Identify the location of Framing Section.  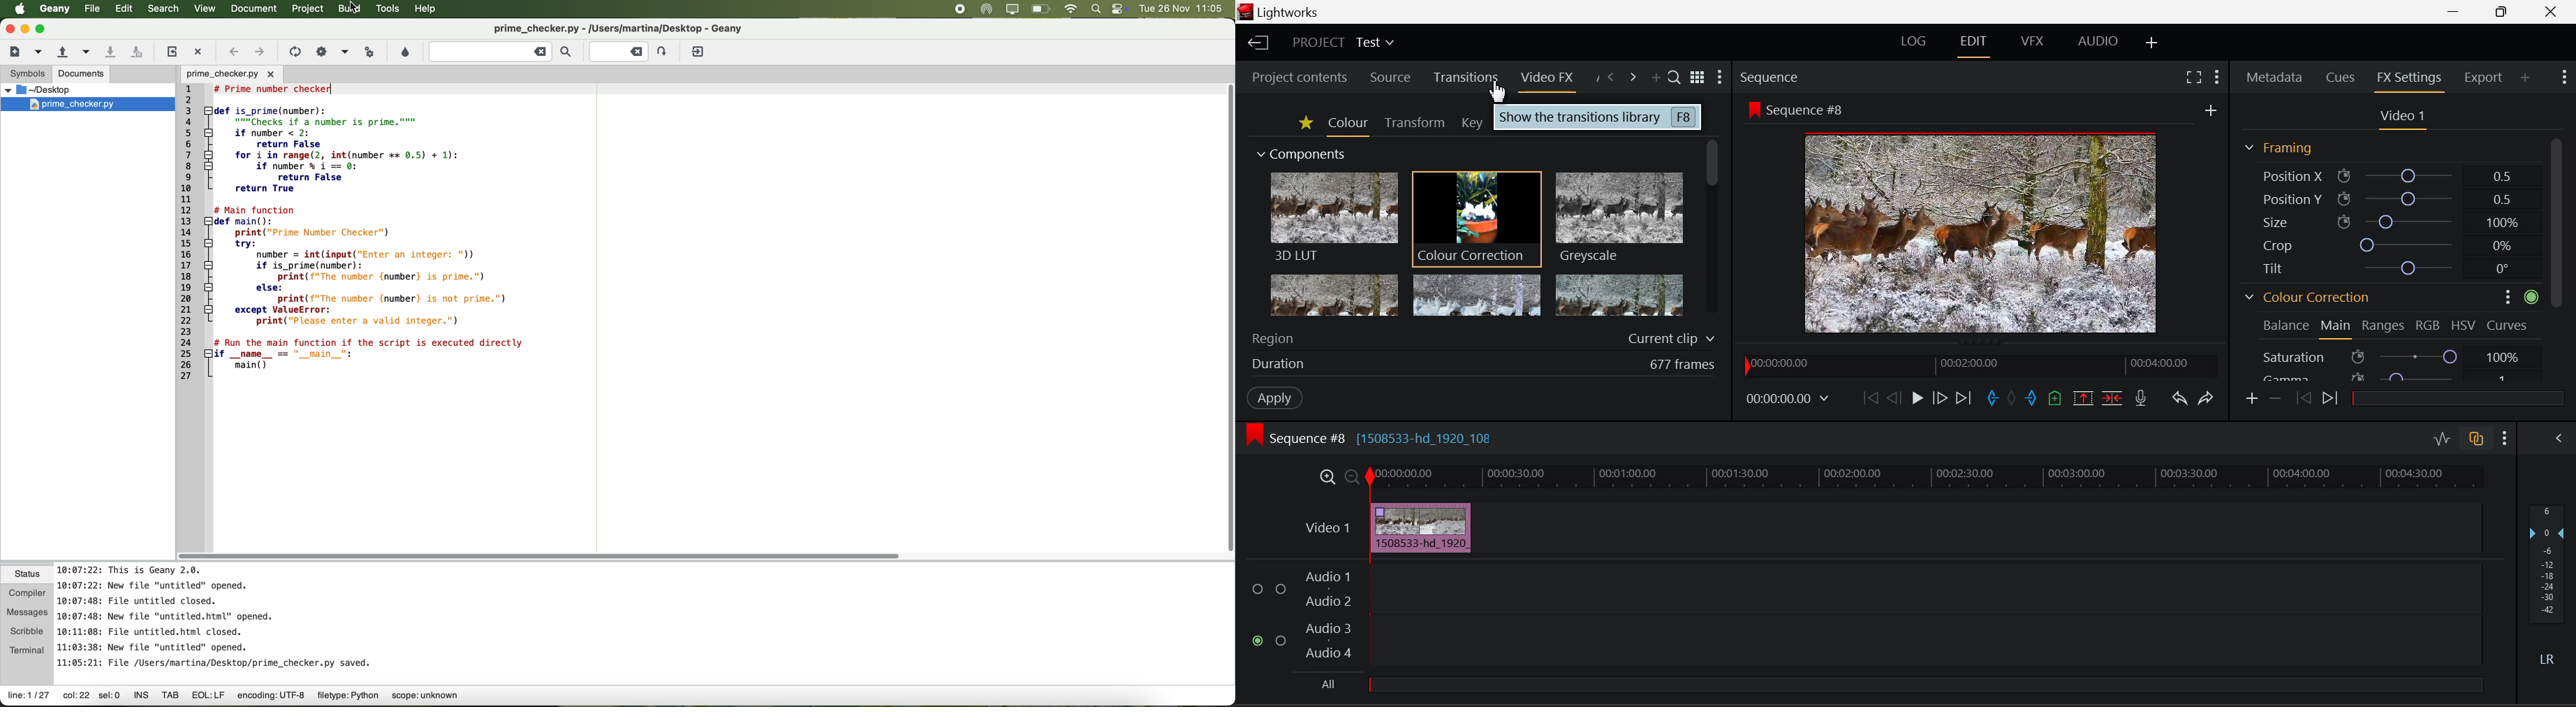
(2279, 149).